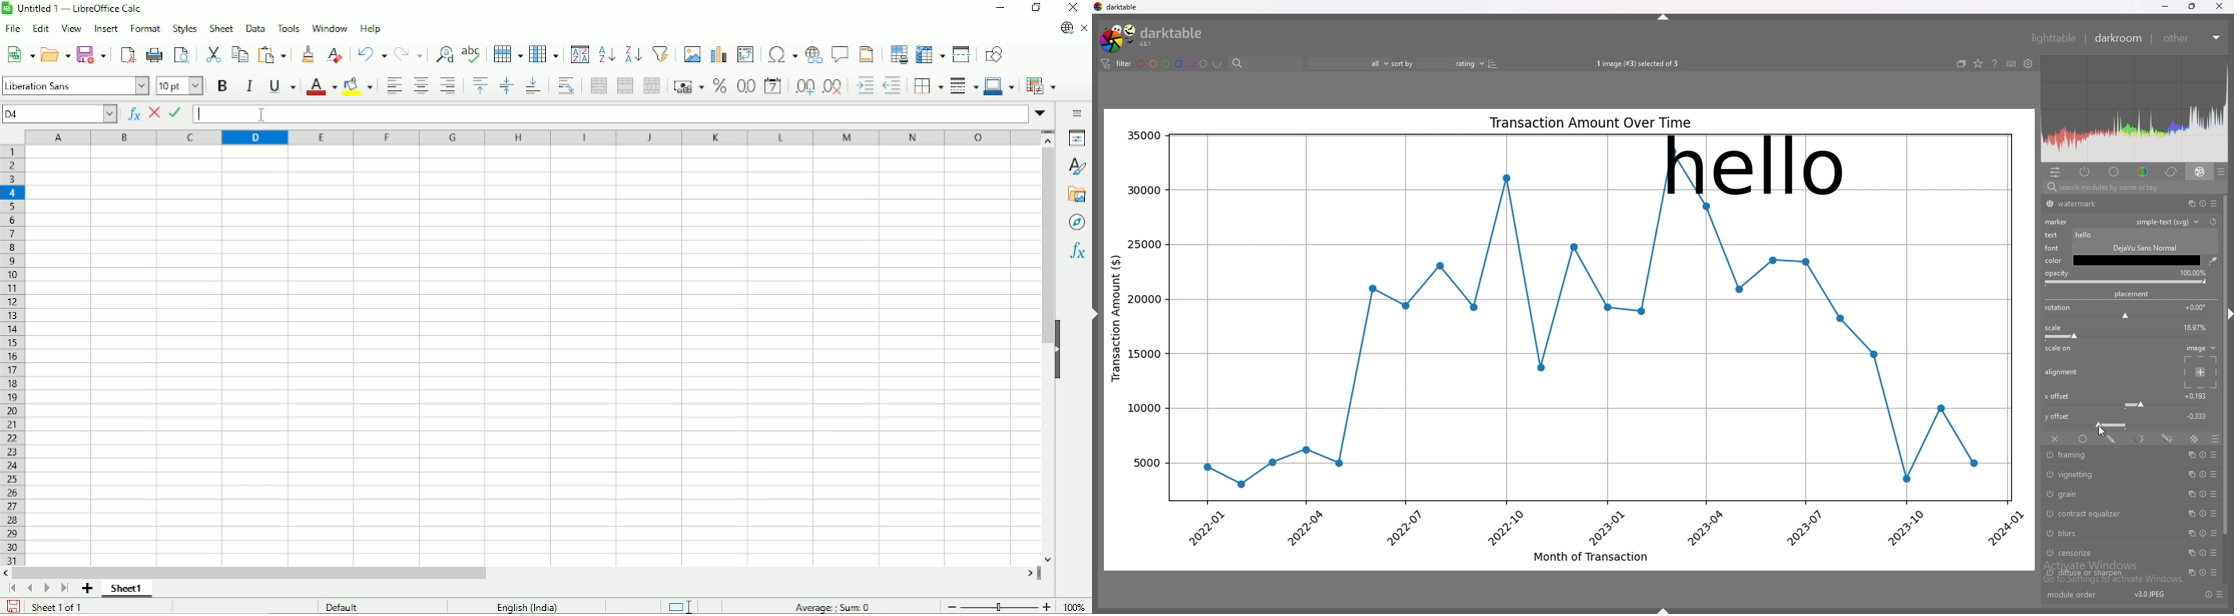 The width and height of the screenshot is (2240, 616). What do you see at coordinates (1636, 64) in the screenshot?
I see `images selected` at bounding box center [1636, 64].